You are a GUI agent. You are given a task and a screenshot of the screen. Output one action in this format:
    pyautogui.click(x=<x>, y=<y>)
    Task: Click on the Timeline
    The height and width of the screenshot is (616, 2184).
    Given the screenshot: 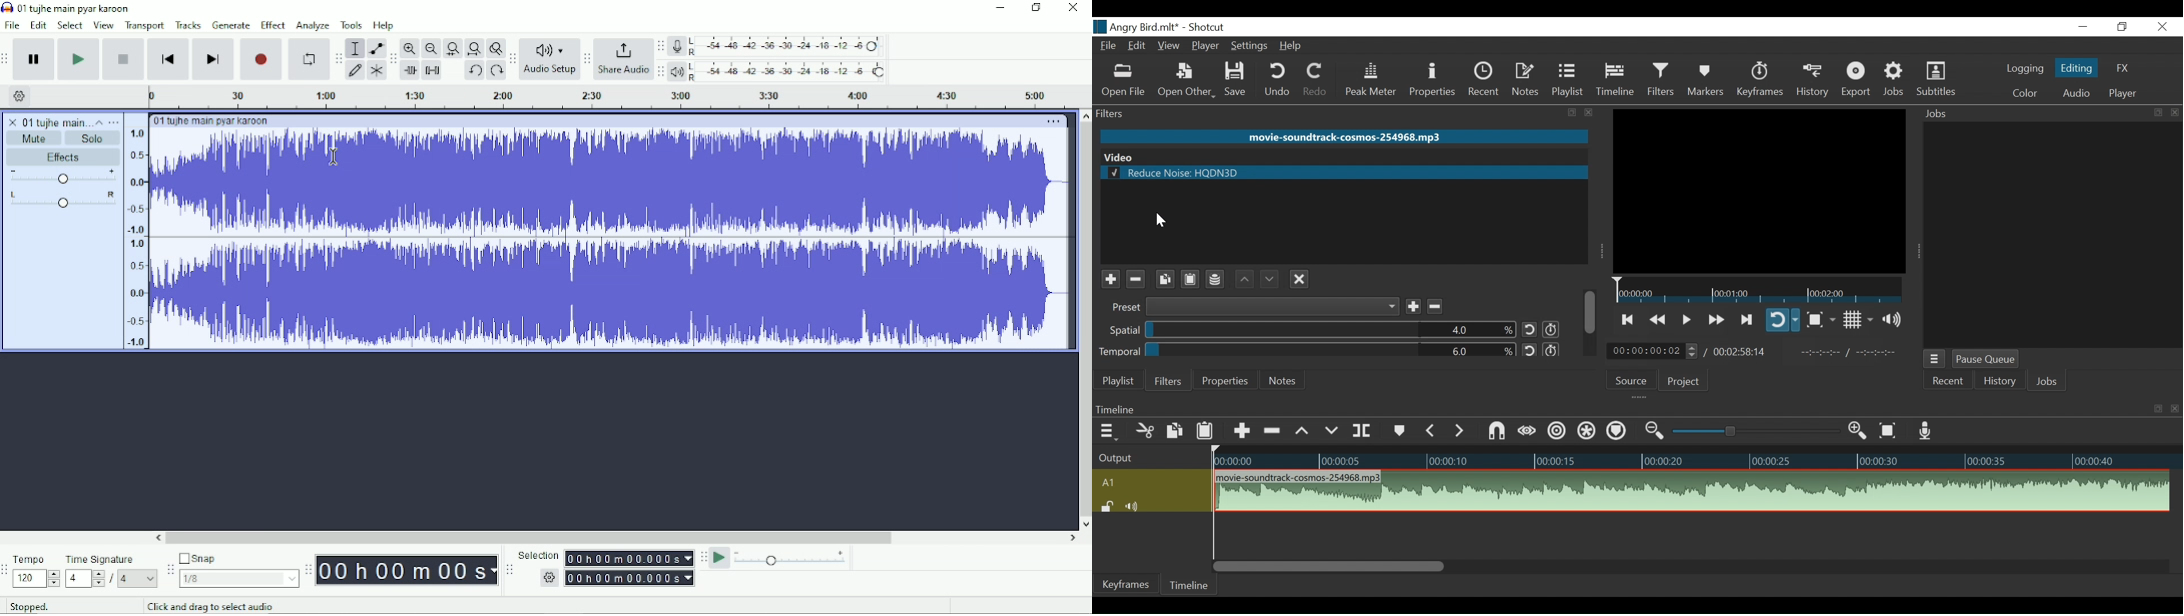 What is the action you would take?
    pyautogui.click(x=609, y=97)
    